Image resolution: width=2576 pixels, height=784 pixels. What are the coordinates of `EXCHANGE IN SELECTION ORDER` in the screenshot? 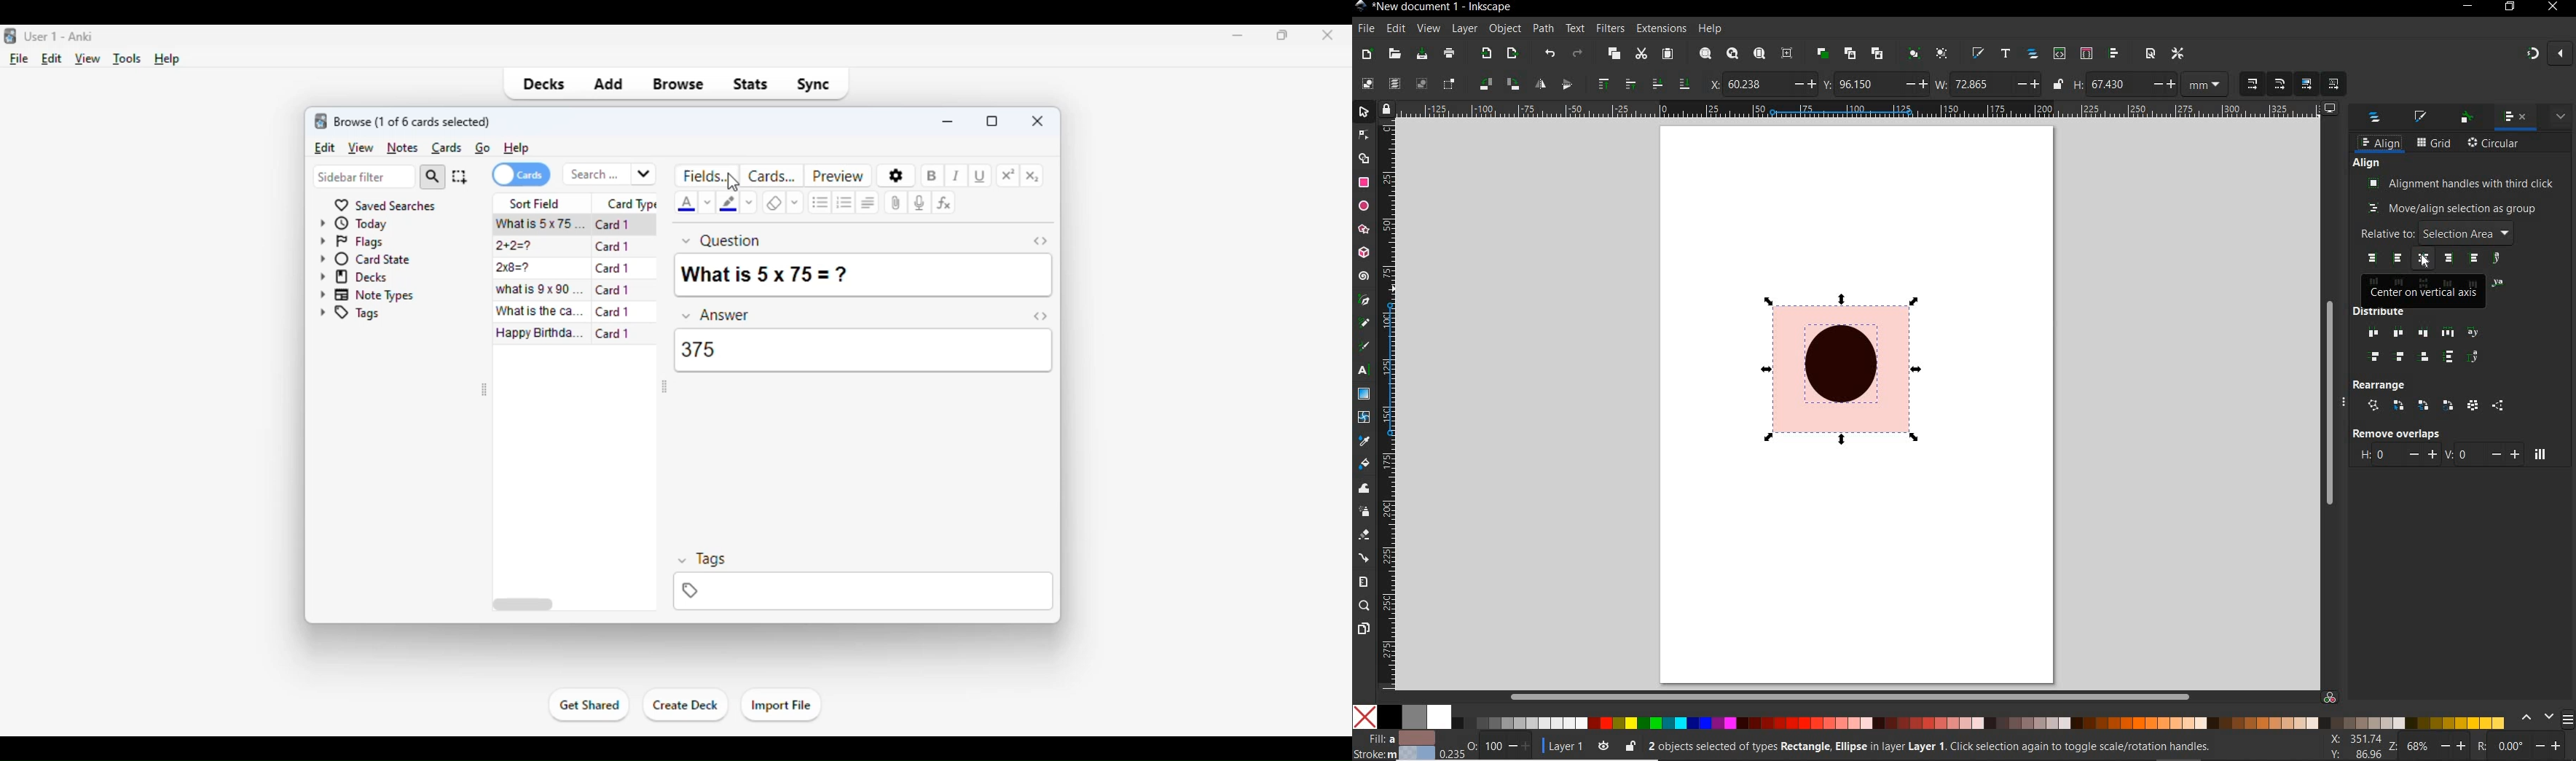 It's located at (2399, 406).